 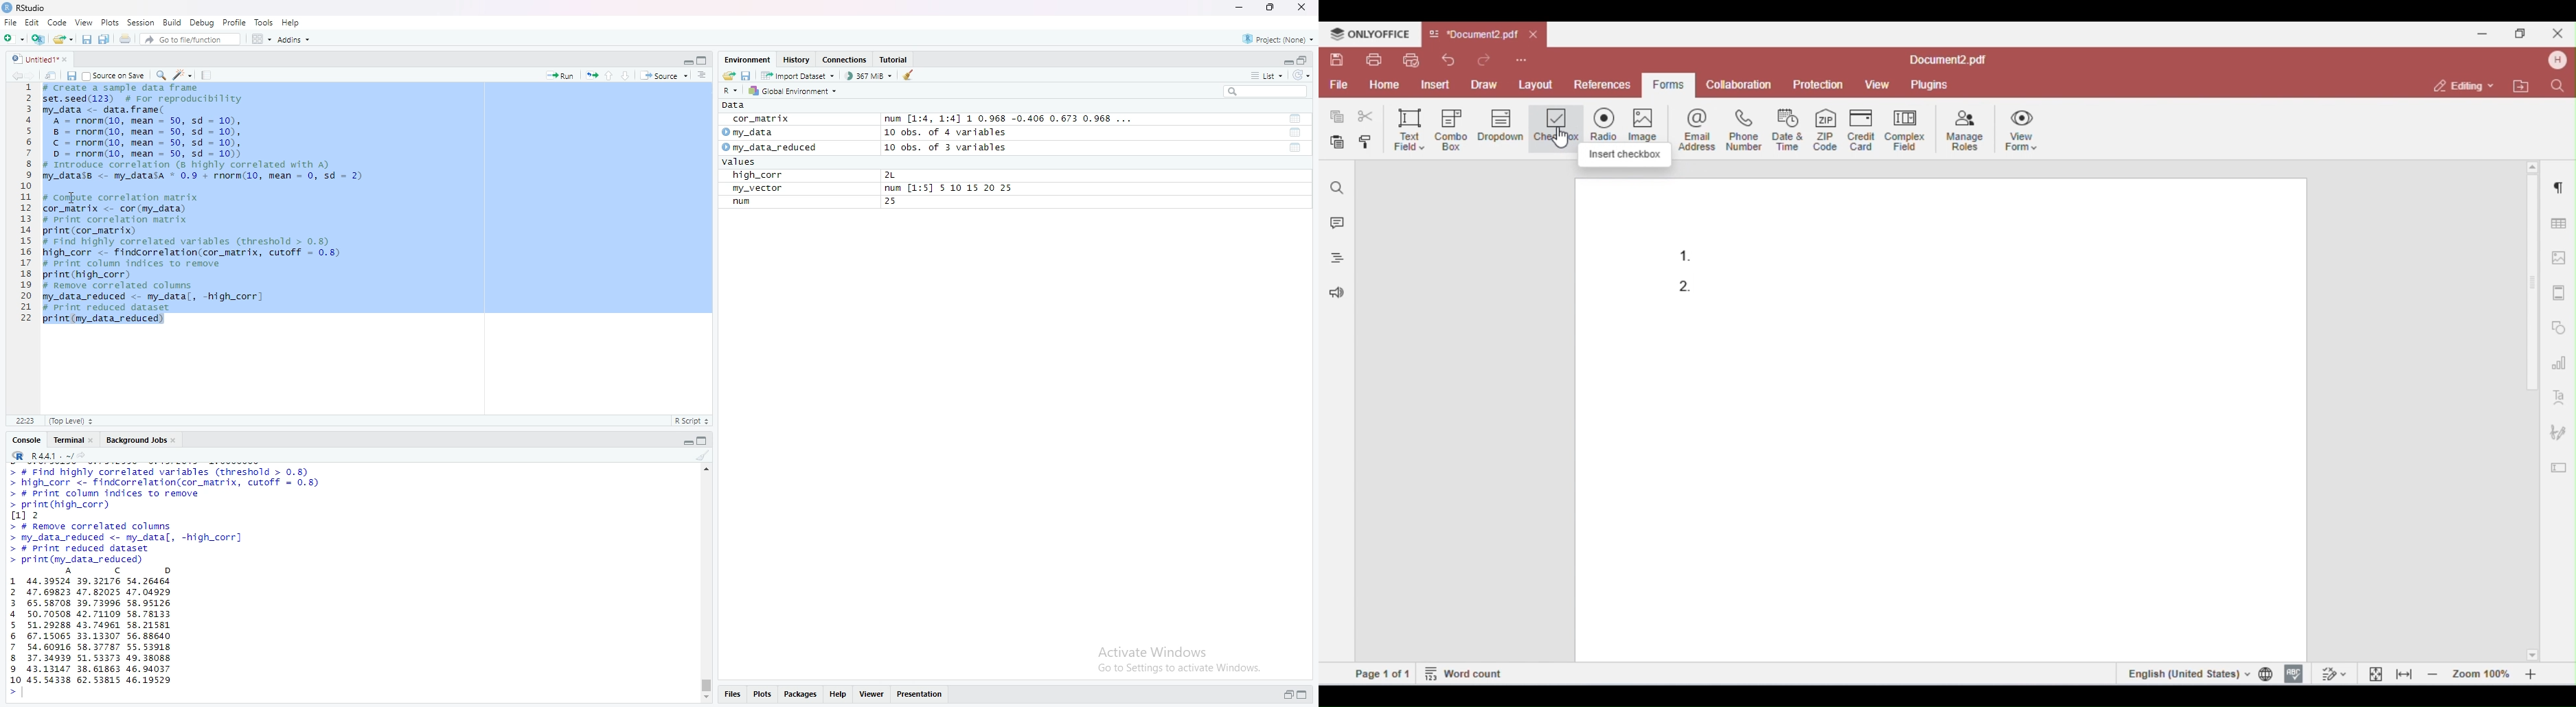 I want to click on search, so click(x=1264, y=92).